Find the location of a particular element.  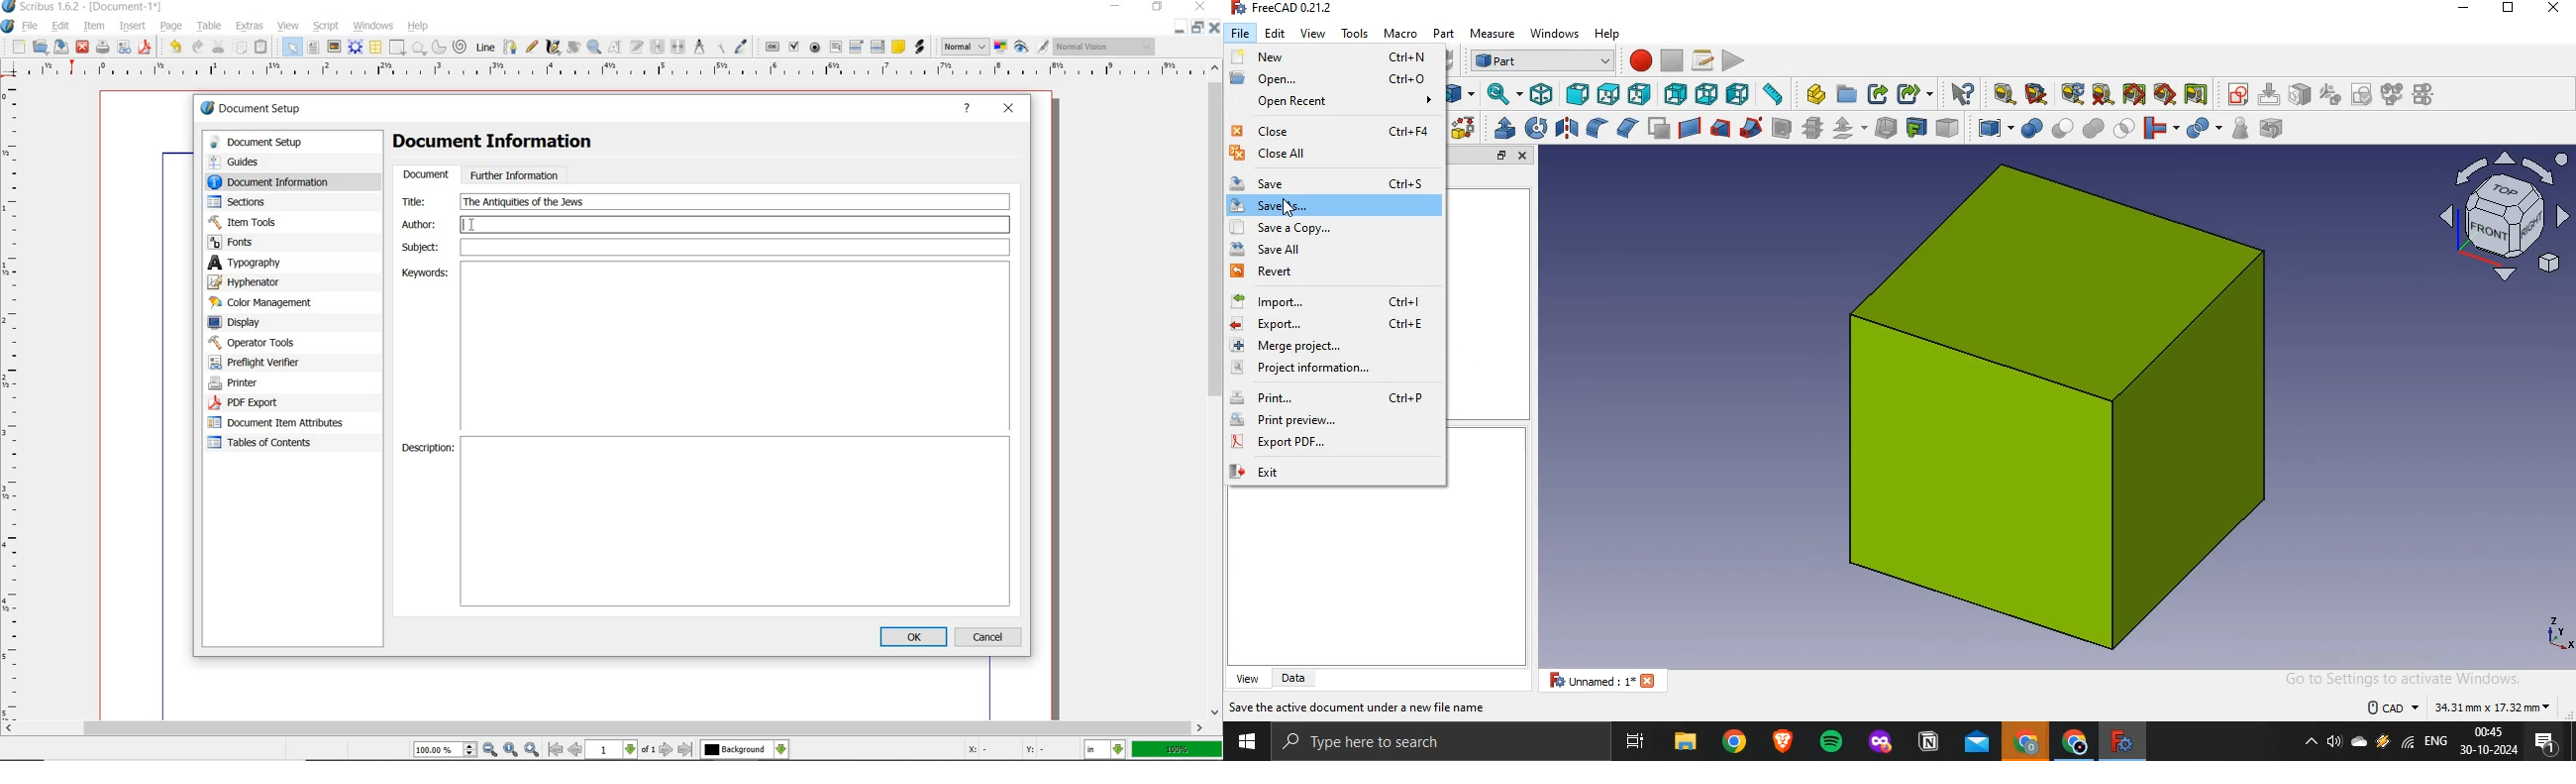

split objects is located at coordinates (2203, 127).